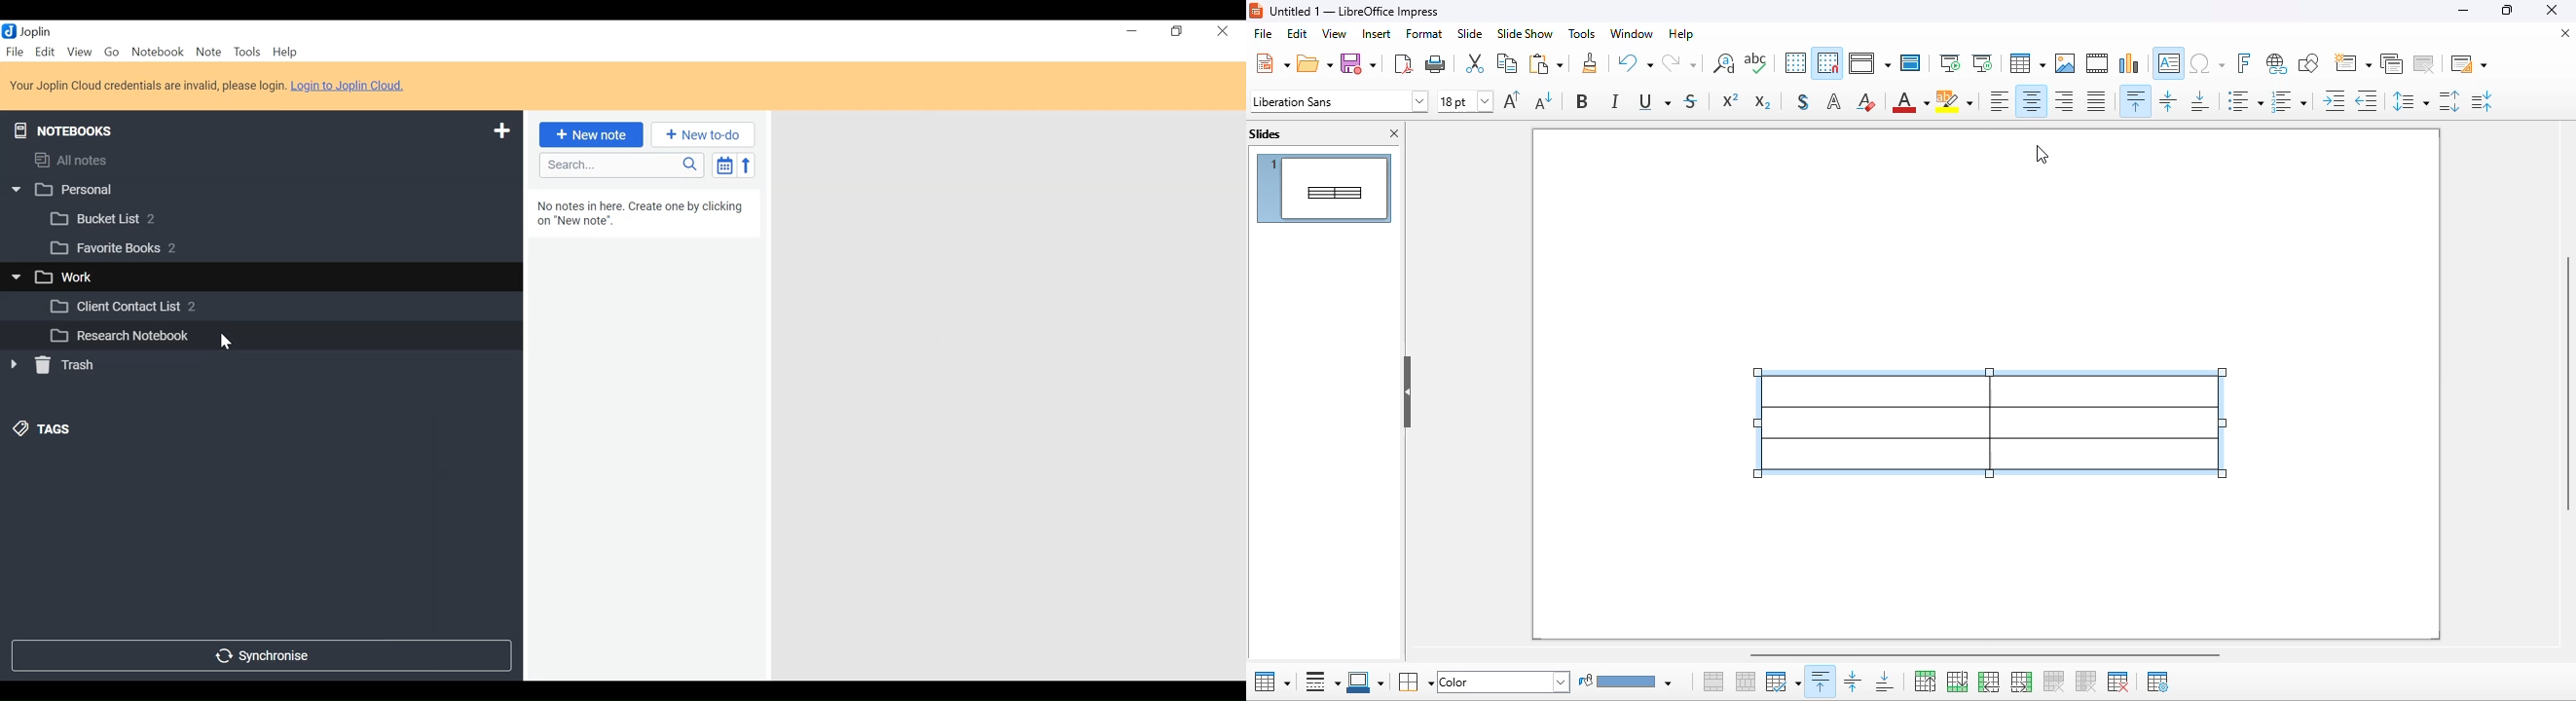  I want to click on v [3 work, so click(67, 278).